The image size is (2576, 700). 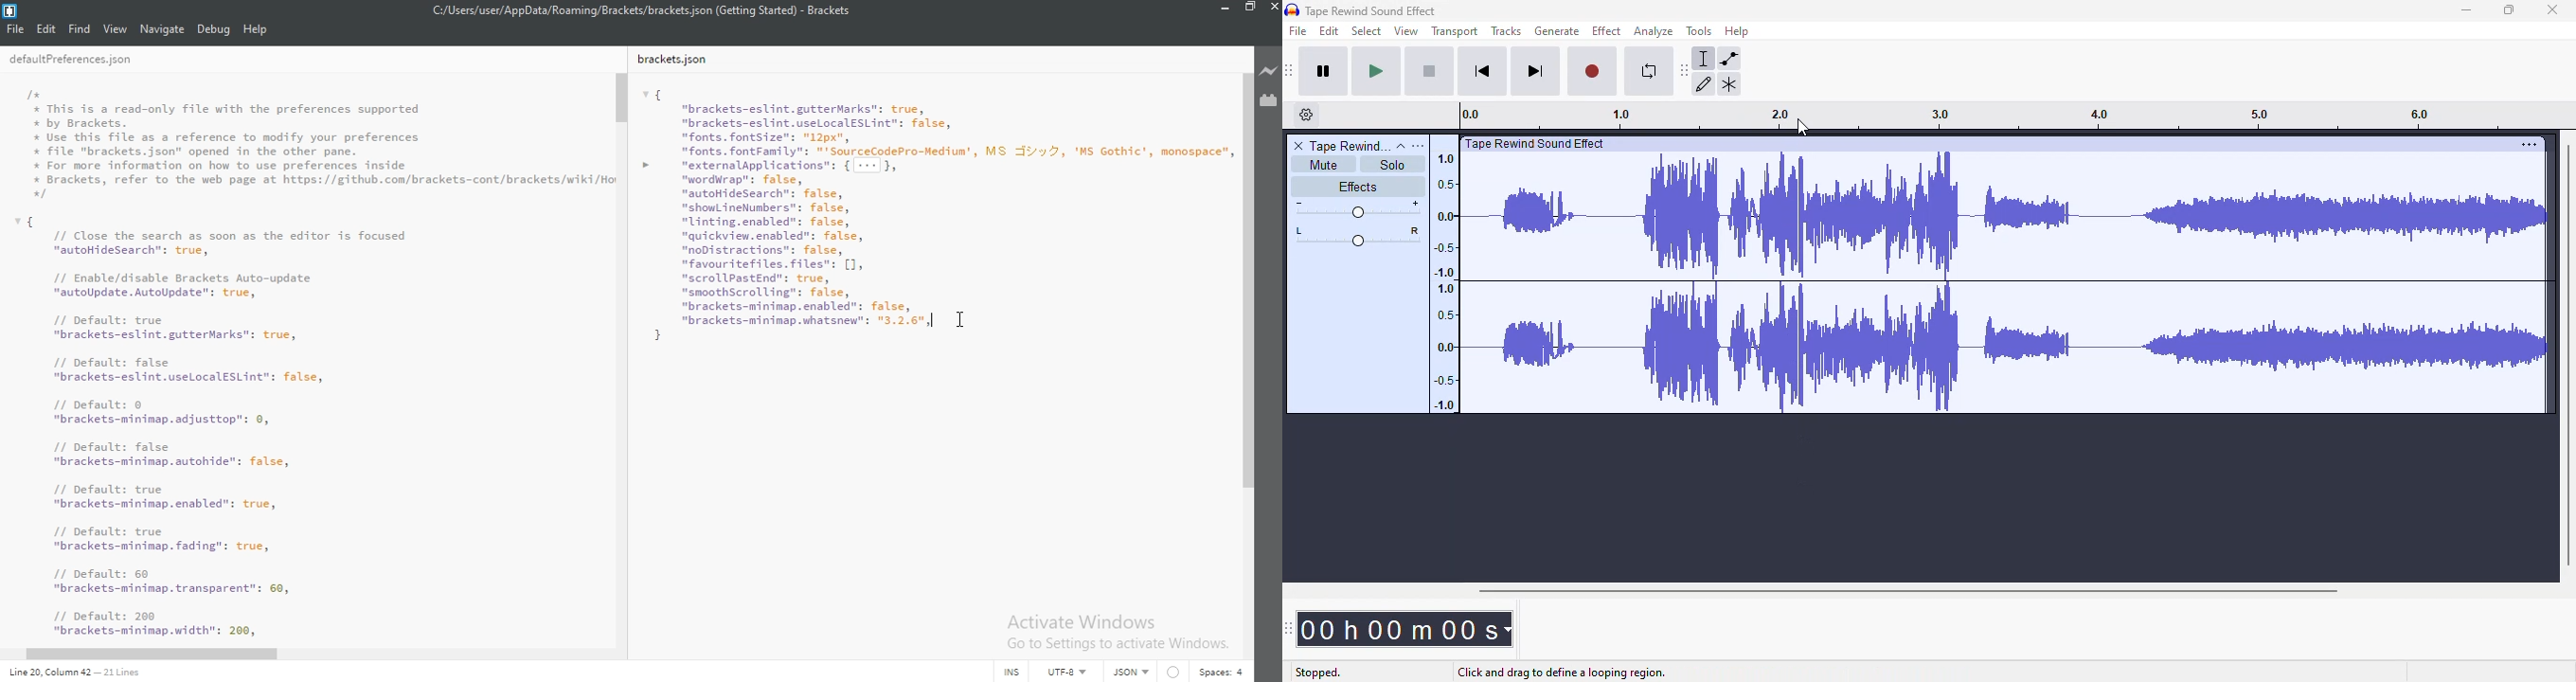 What do you see at coordinates (1406, 31) in the screenshot?
I see `view` at bounding box center [1406, 31].